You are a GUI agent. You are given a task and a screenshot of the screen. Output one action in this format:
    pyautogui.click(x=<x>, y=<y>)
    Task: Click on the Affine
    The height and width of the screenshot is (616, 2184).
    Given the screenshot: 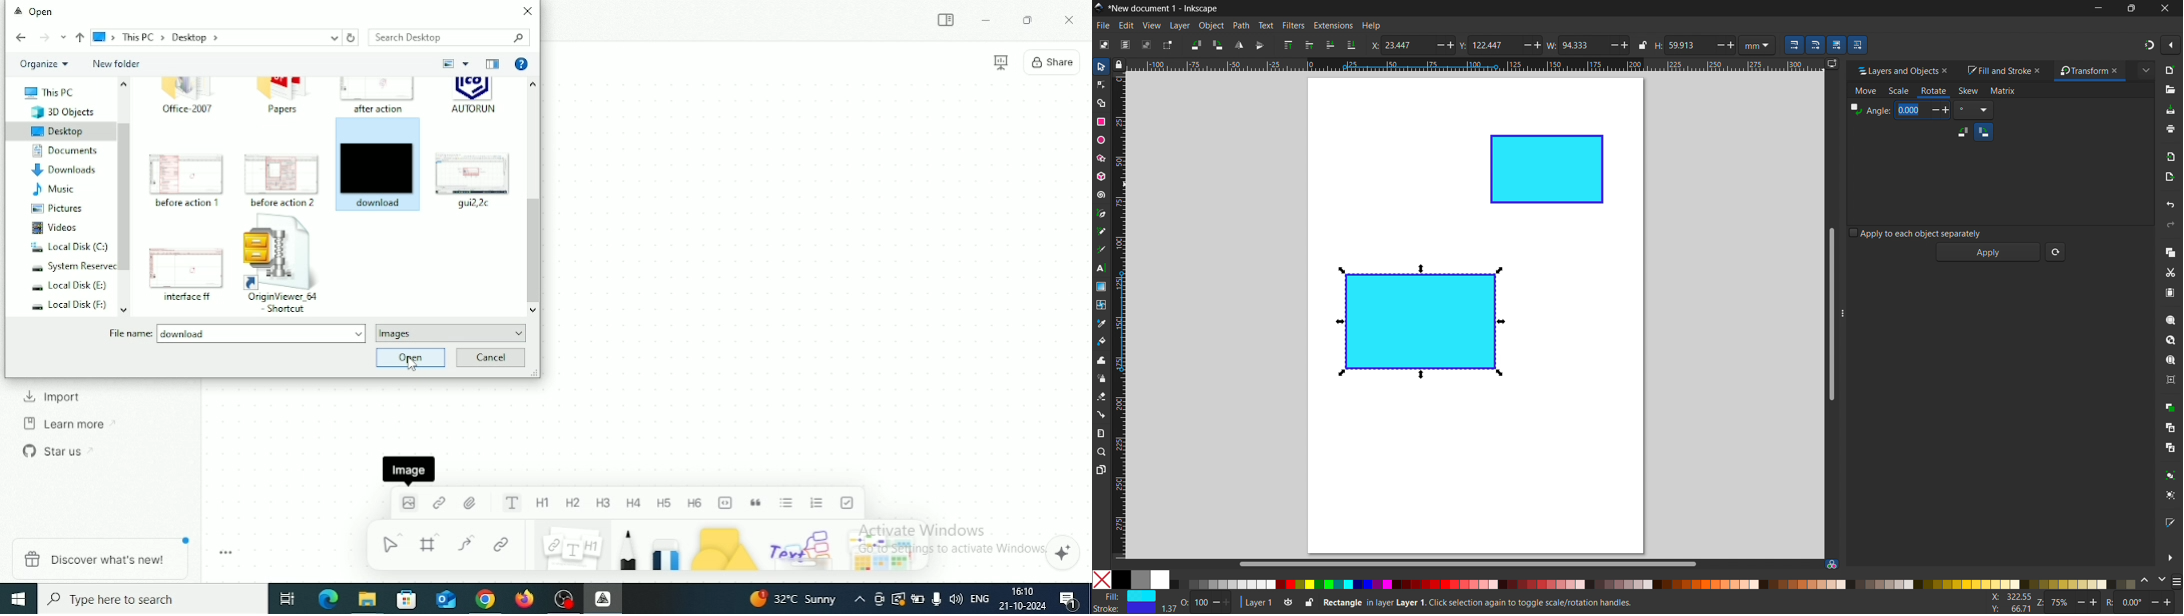 What is the action you would take?
    pyautogui.click(x=603, y=598)
    